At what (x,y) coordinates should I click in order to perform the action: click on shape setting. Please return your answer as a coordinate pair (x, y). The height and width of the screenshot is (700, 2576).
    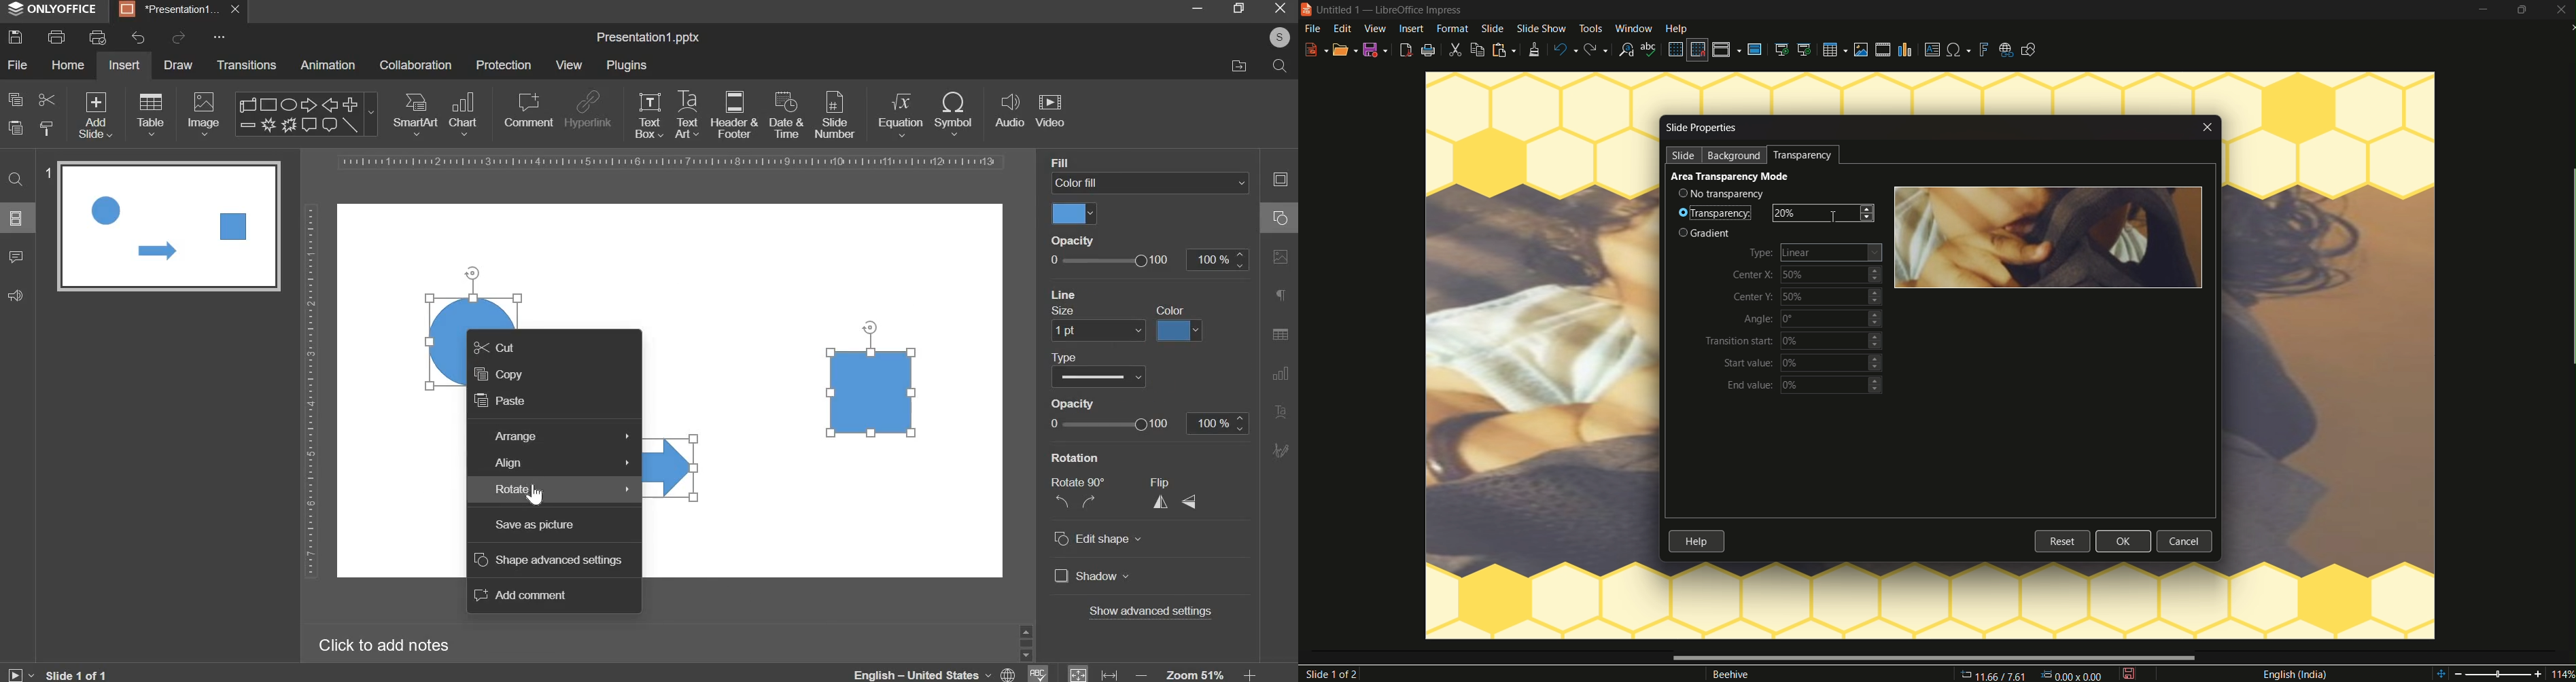
    Looking at the image, I should click on (1281, 216).